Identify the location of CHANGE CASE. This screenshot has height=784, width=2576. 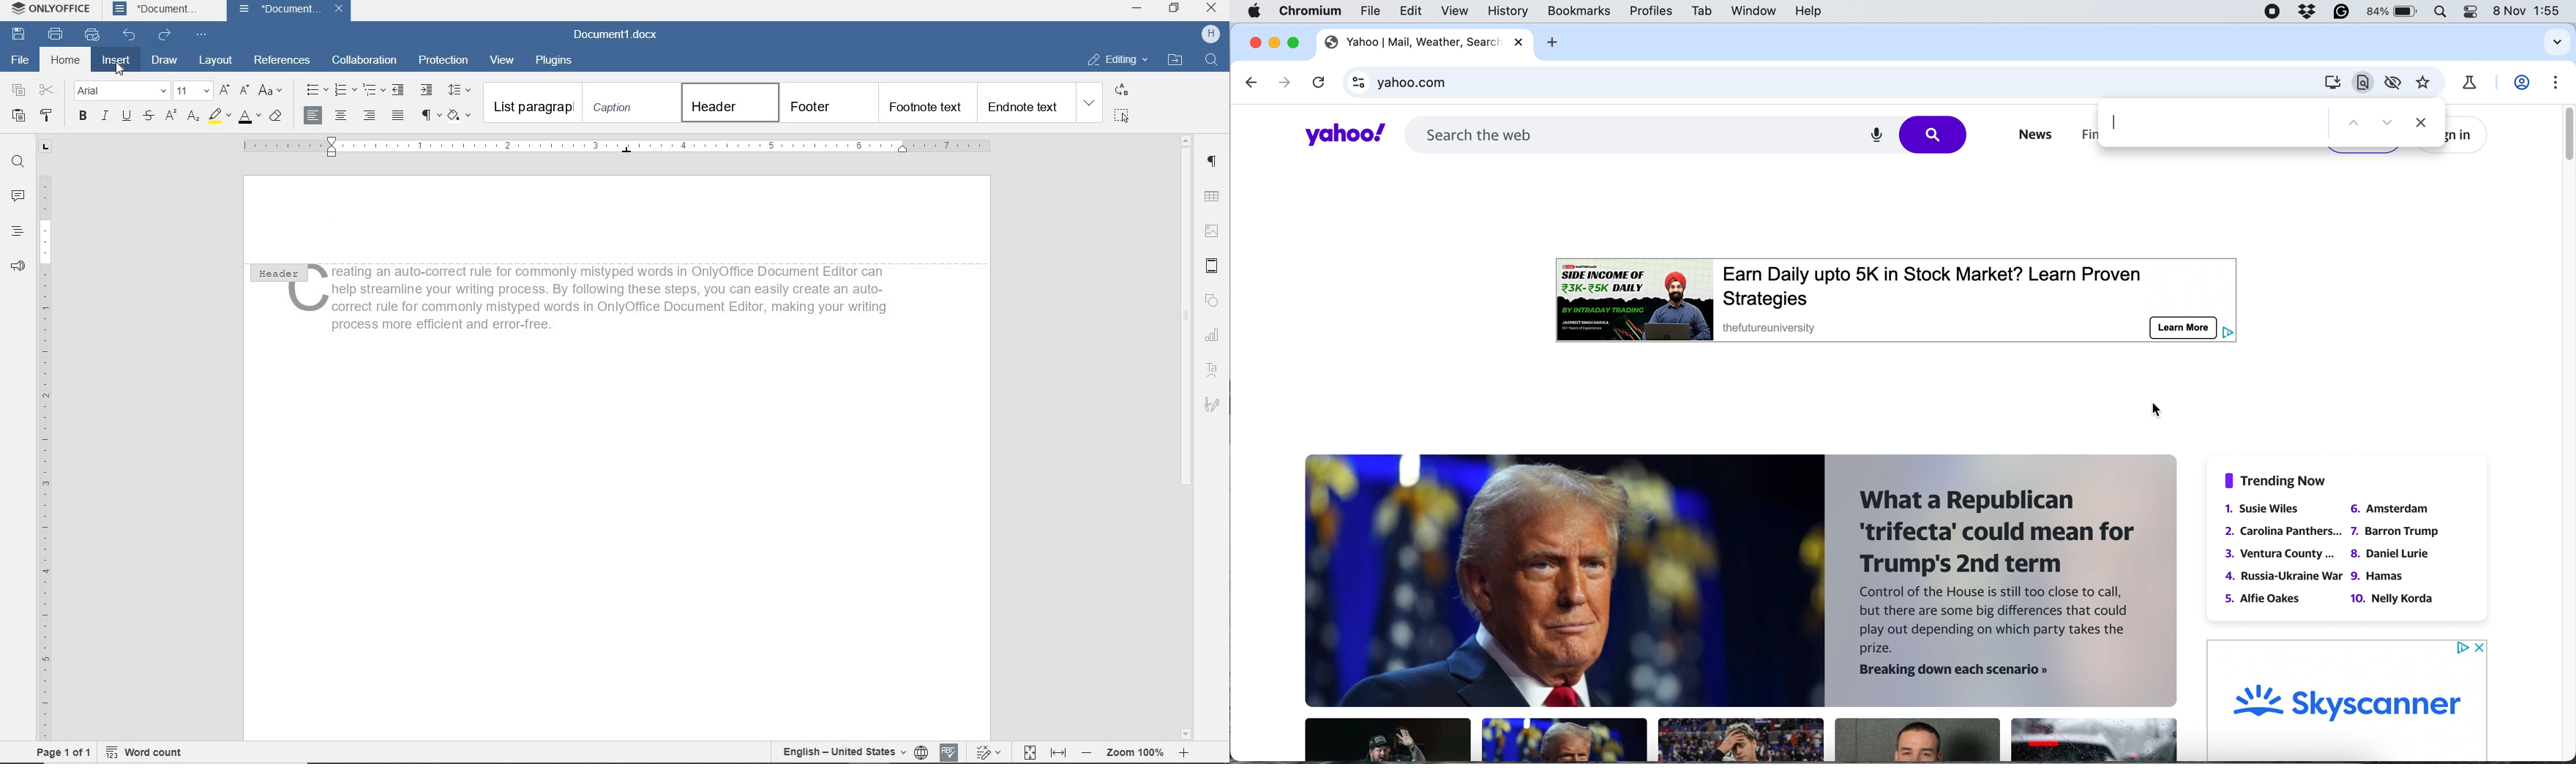
(272, 91).